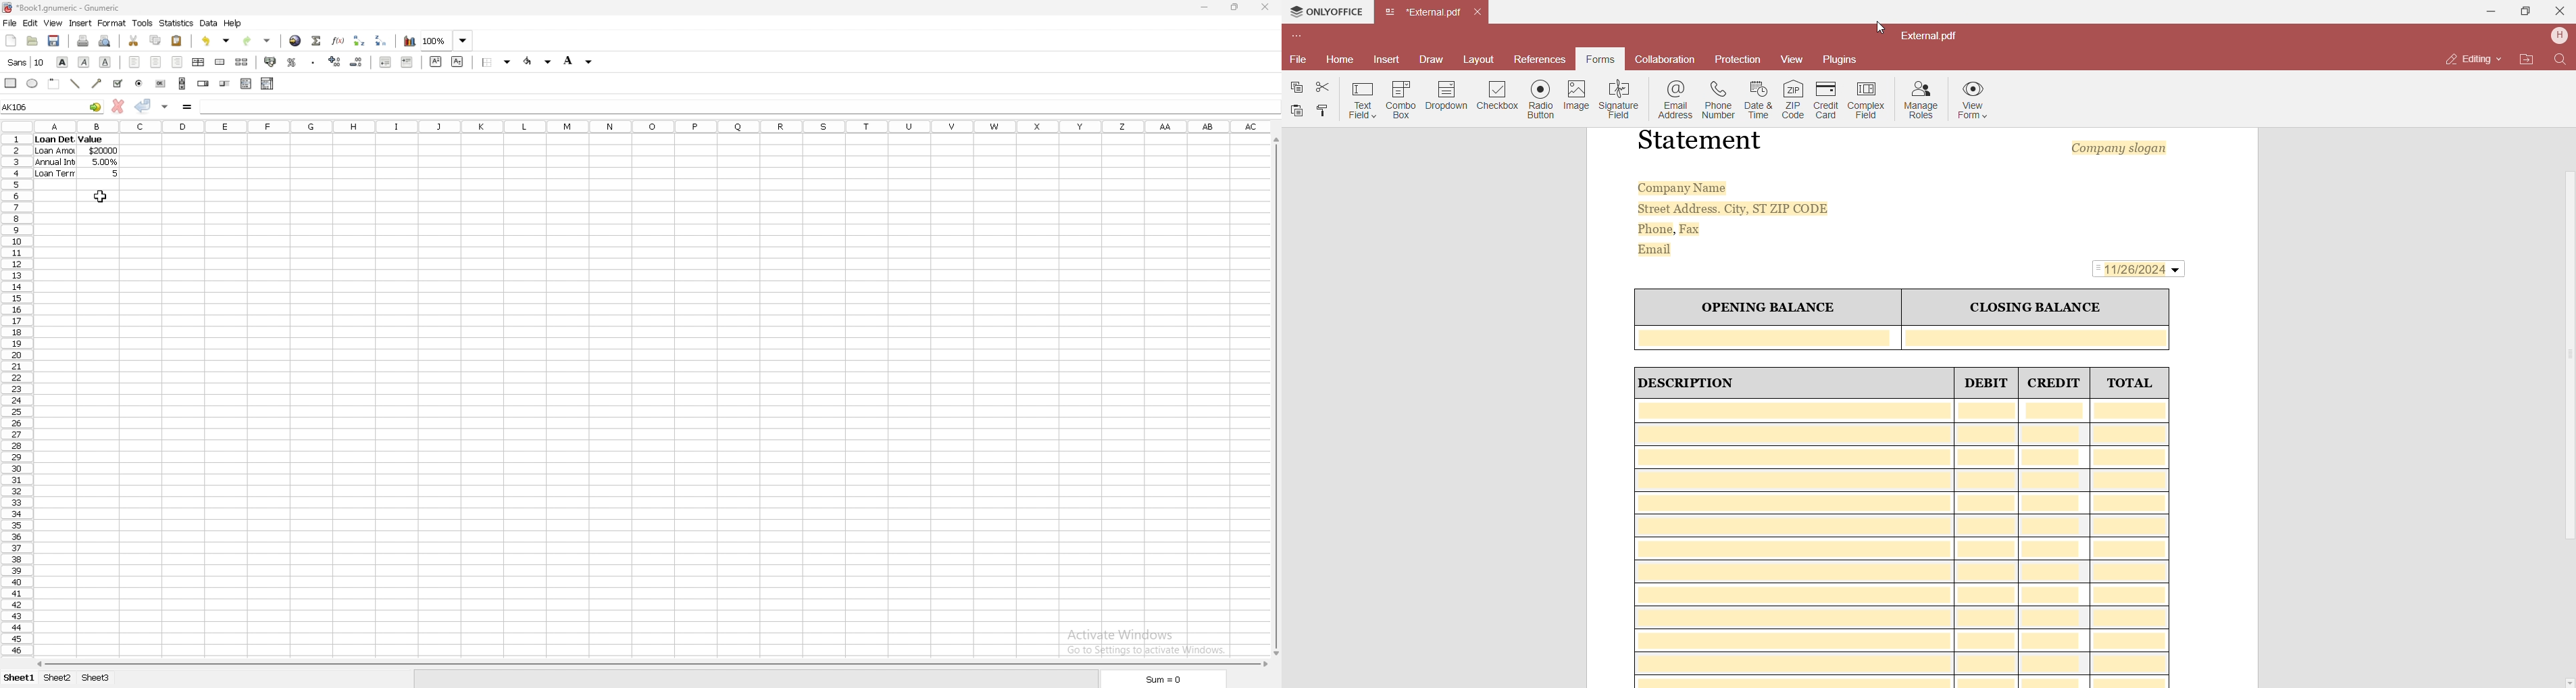  What do you see at coordinates (1298, 59) in the screenshot?
I see `File` at bounding box center [1298, 59].